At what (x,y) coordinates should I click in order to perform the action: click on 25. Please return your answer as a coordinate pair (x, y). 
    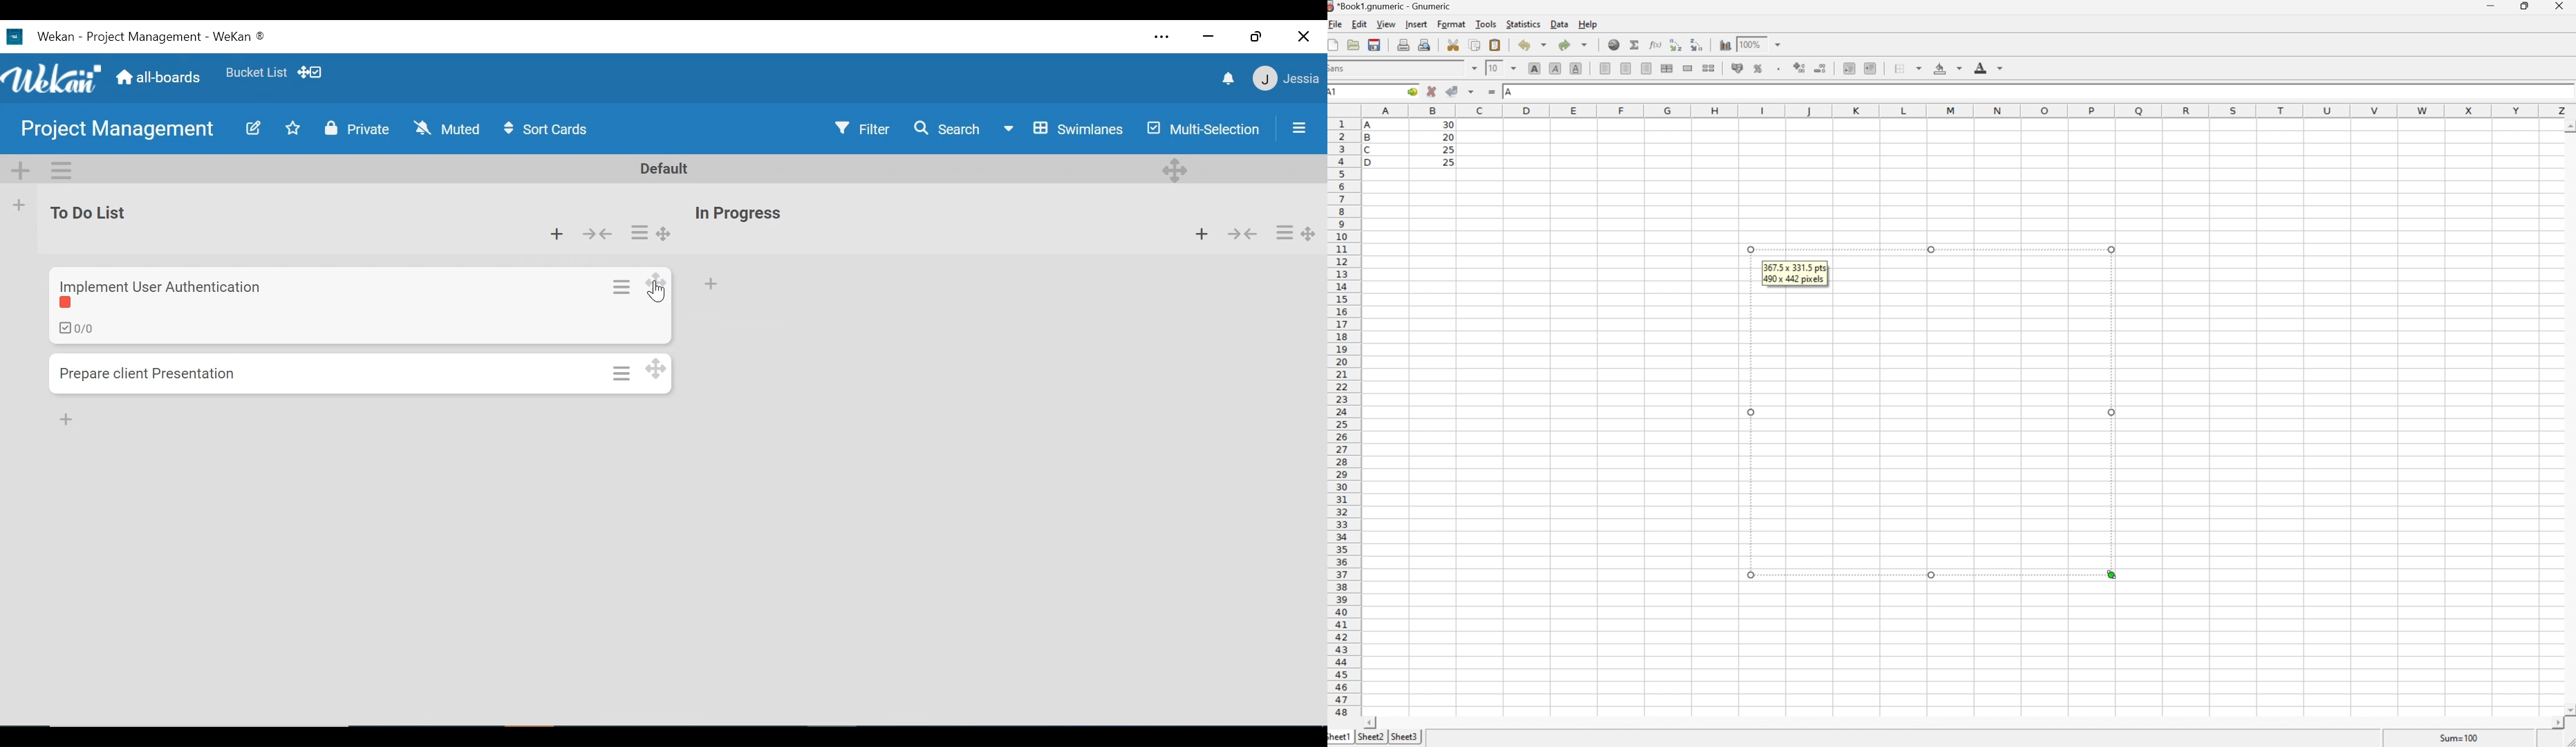
    Looking at the image, I should click on (1450, 162).